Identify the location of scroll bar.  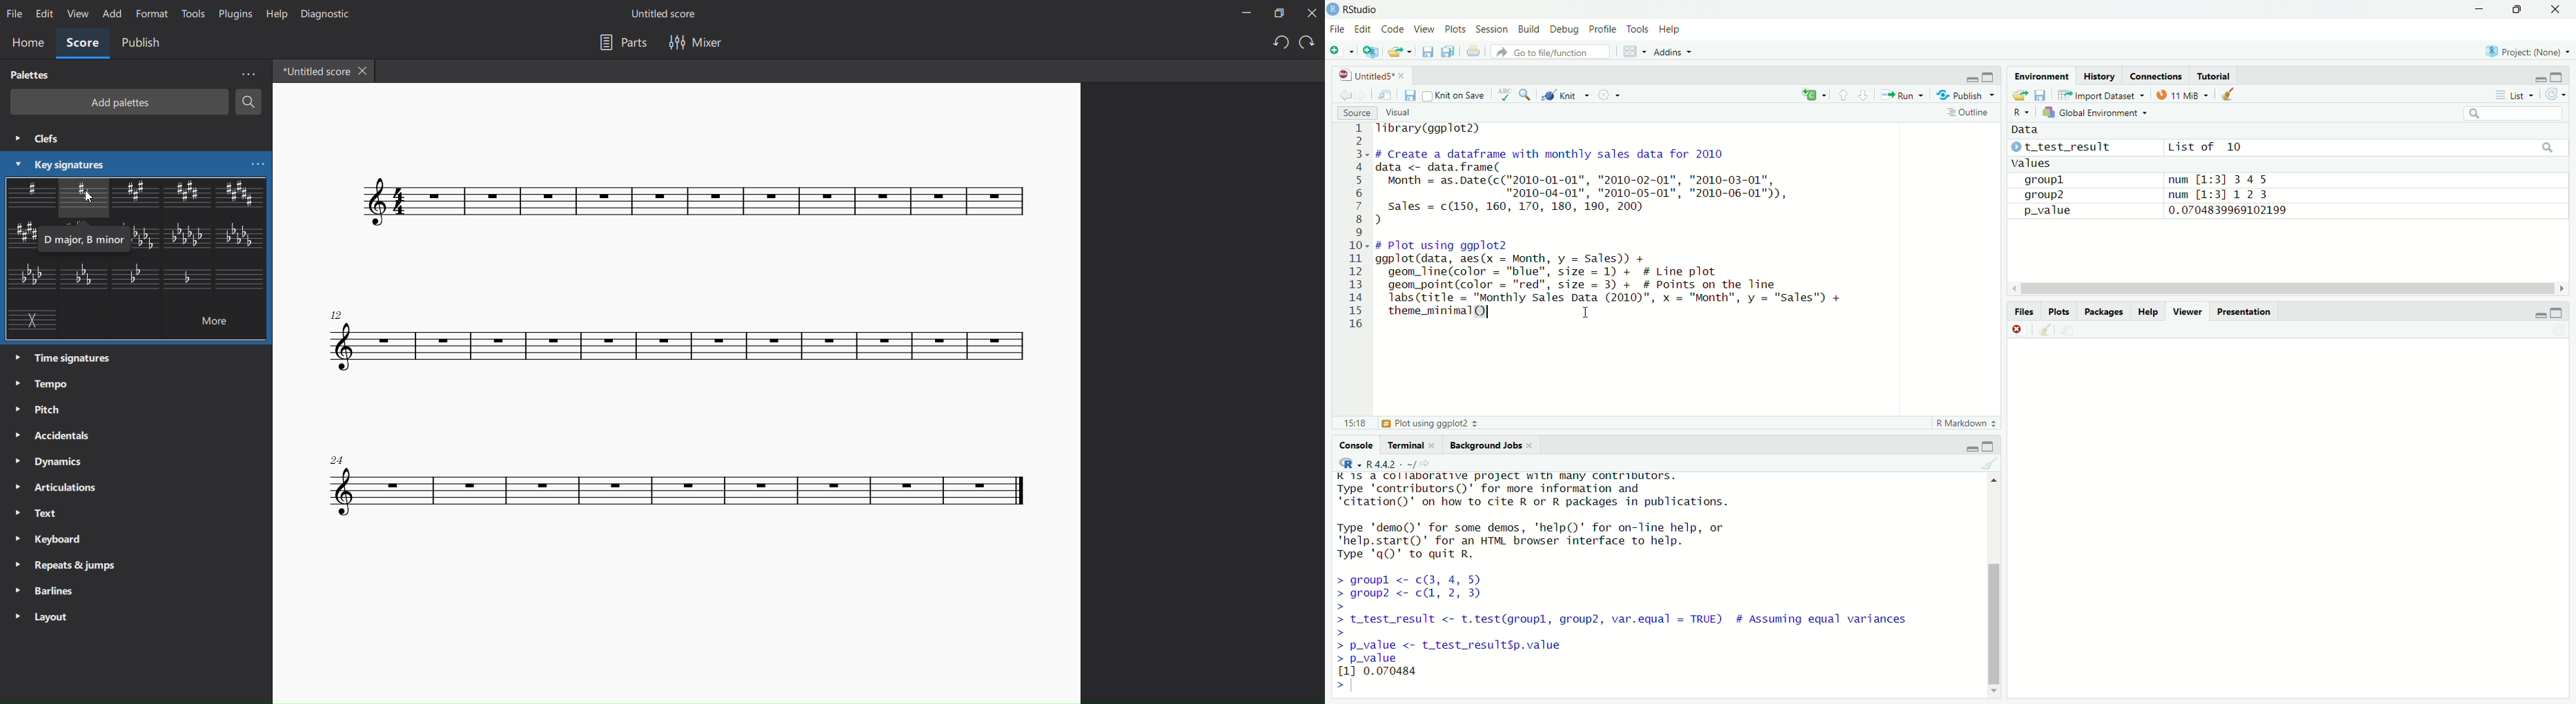
(2286, 289).